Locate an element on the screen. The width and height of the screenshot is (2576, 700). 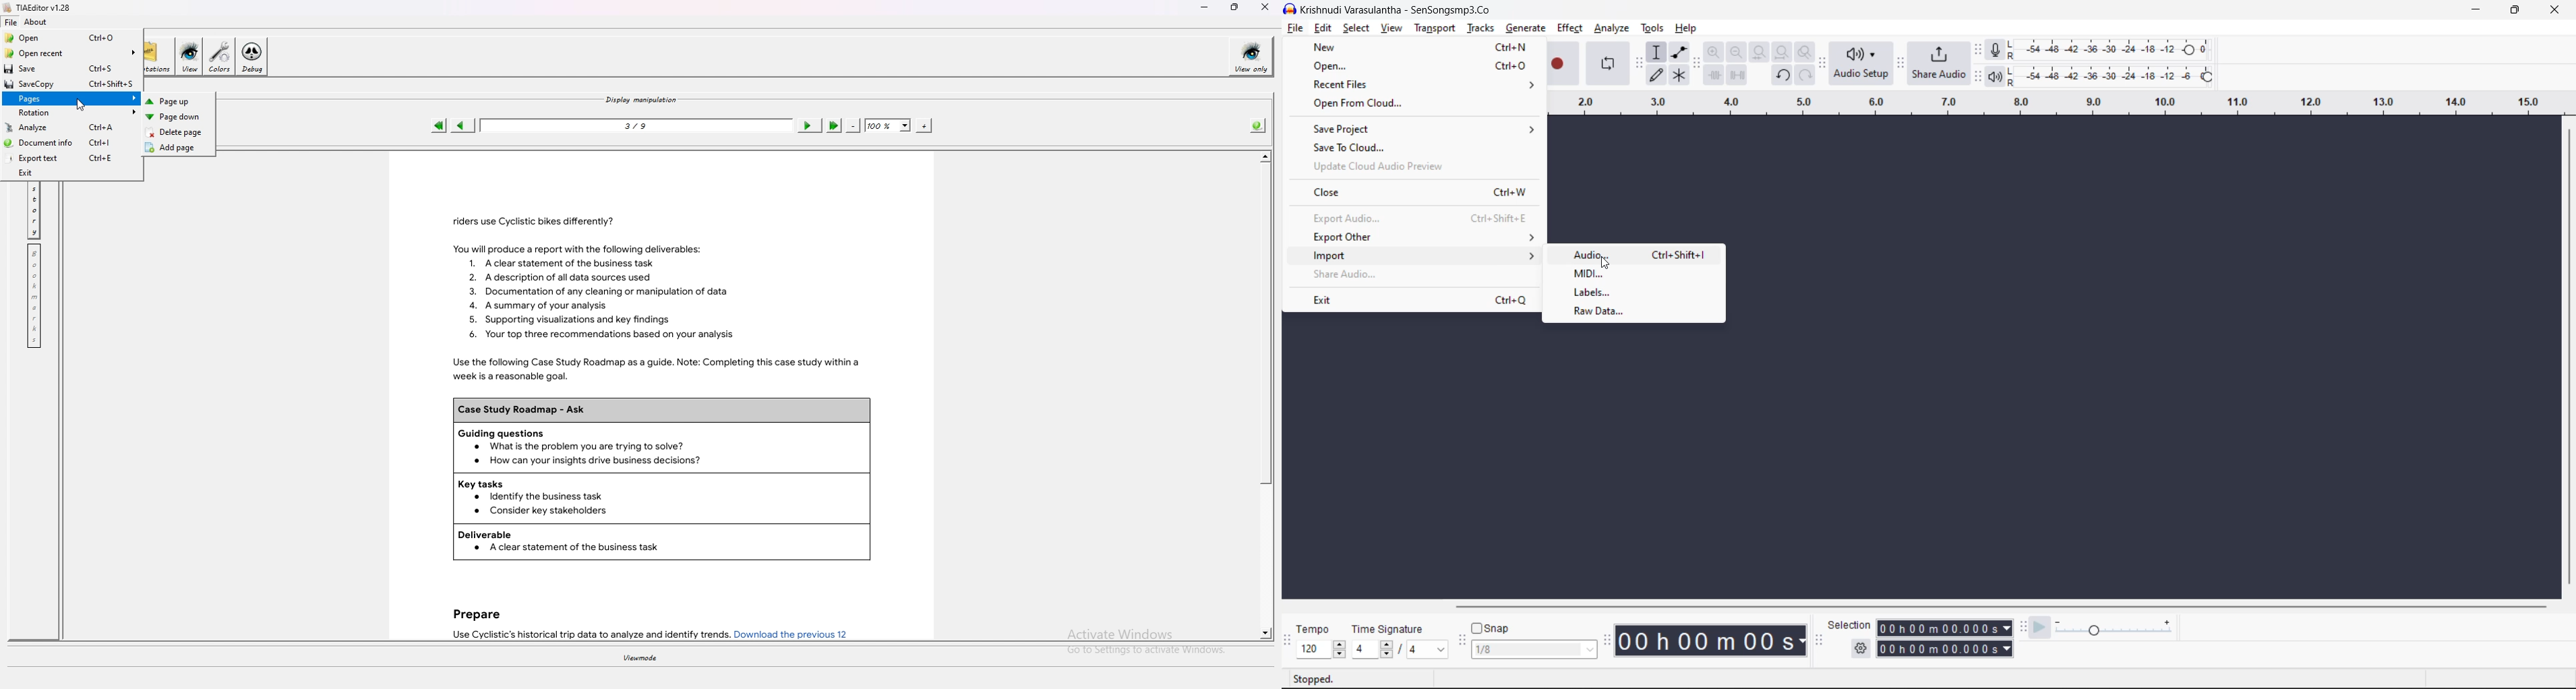
redo is located at coordinates (1805, 75).